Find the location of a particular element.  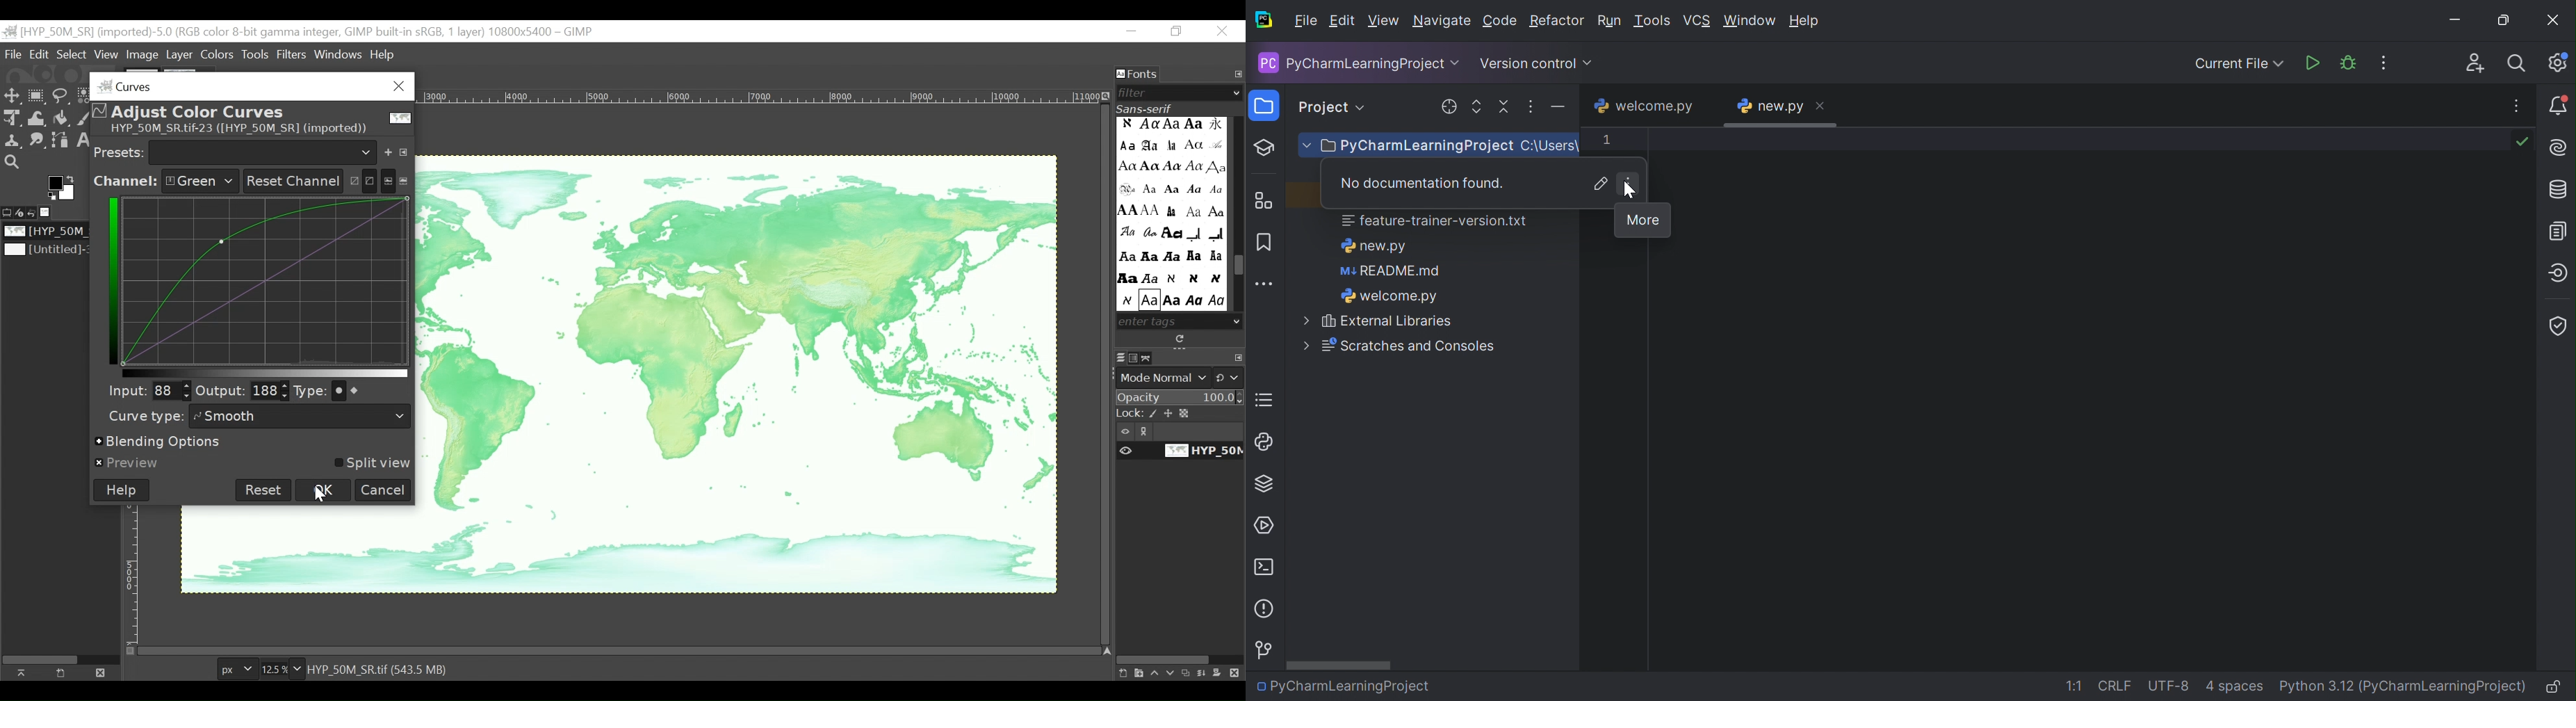

new.py is located at coordinates (1770, 106).